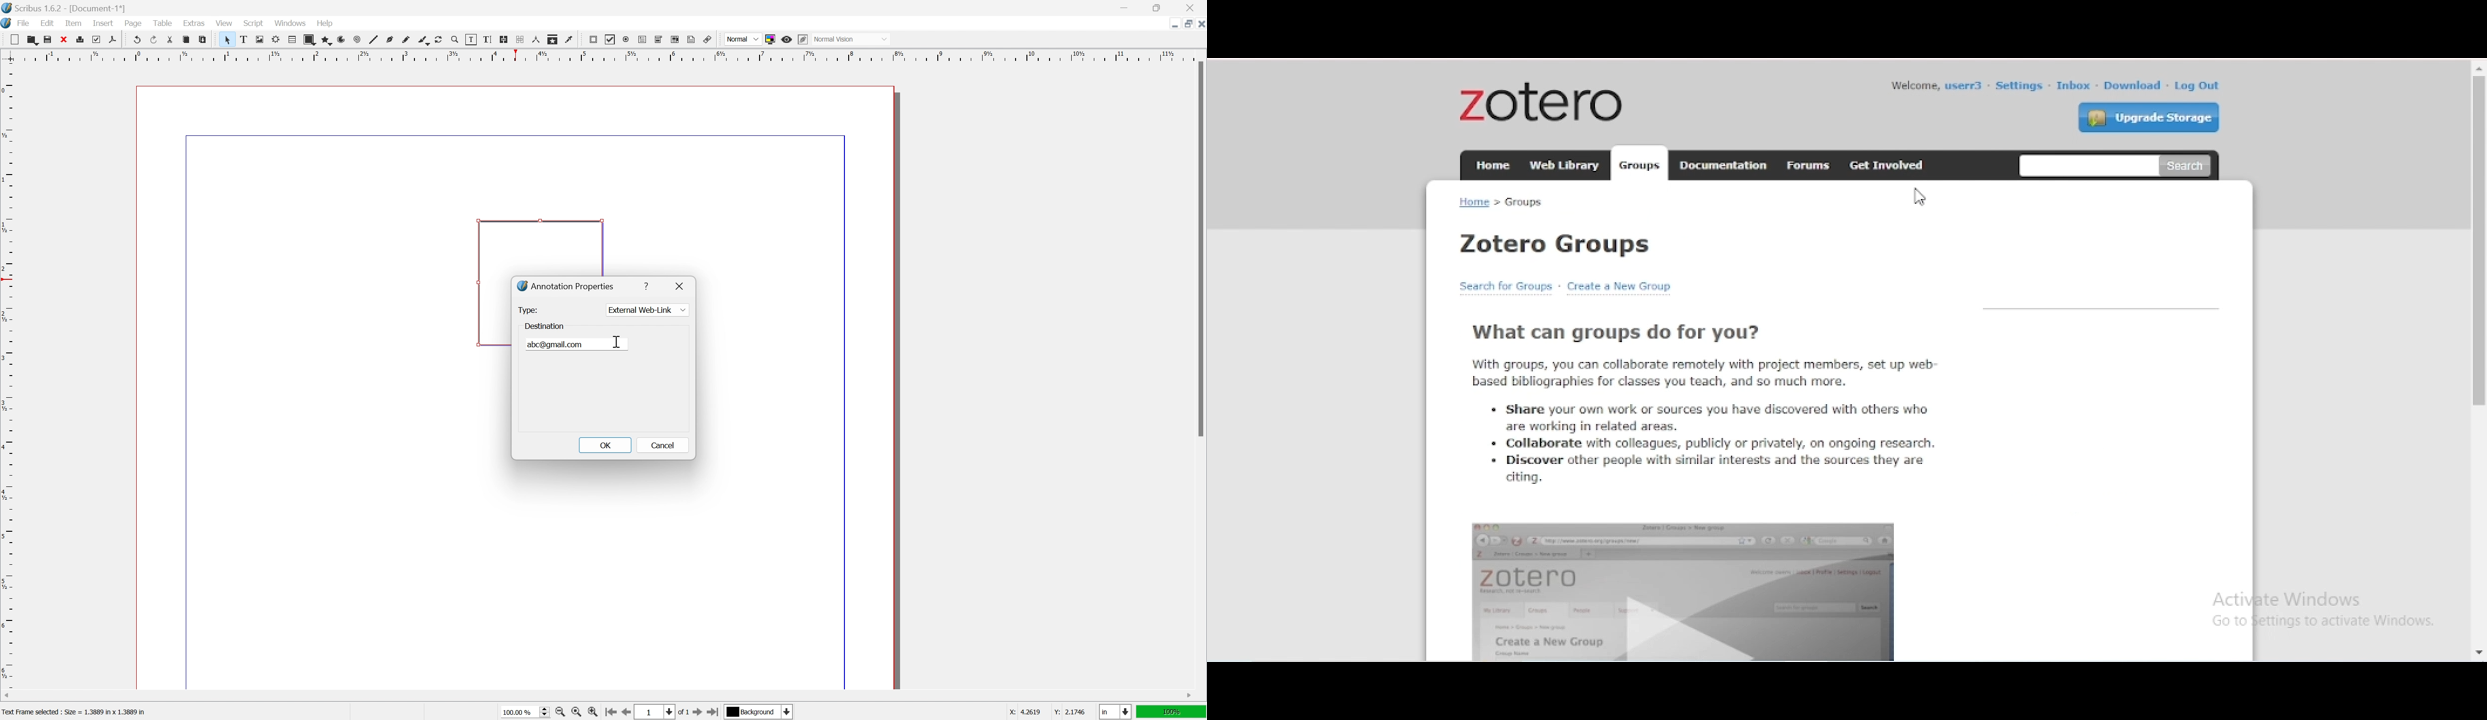 This screenshot has height=728, width=2492. What do you see at coordinates (2019, 86) in the screenshot?
I see `settings` at bounding box center [2019, 86].